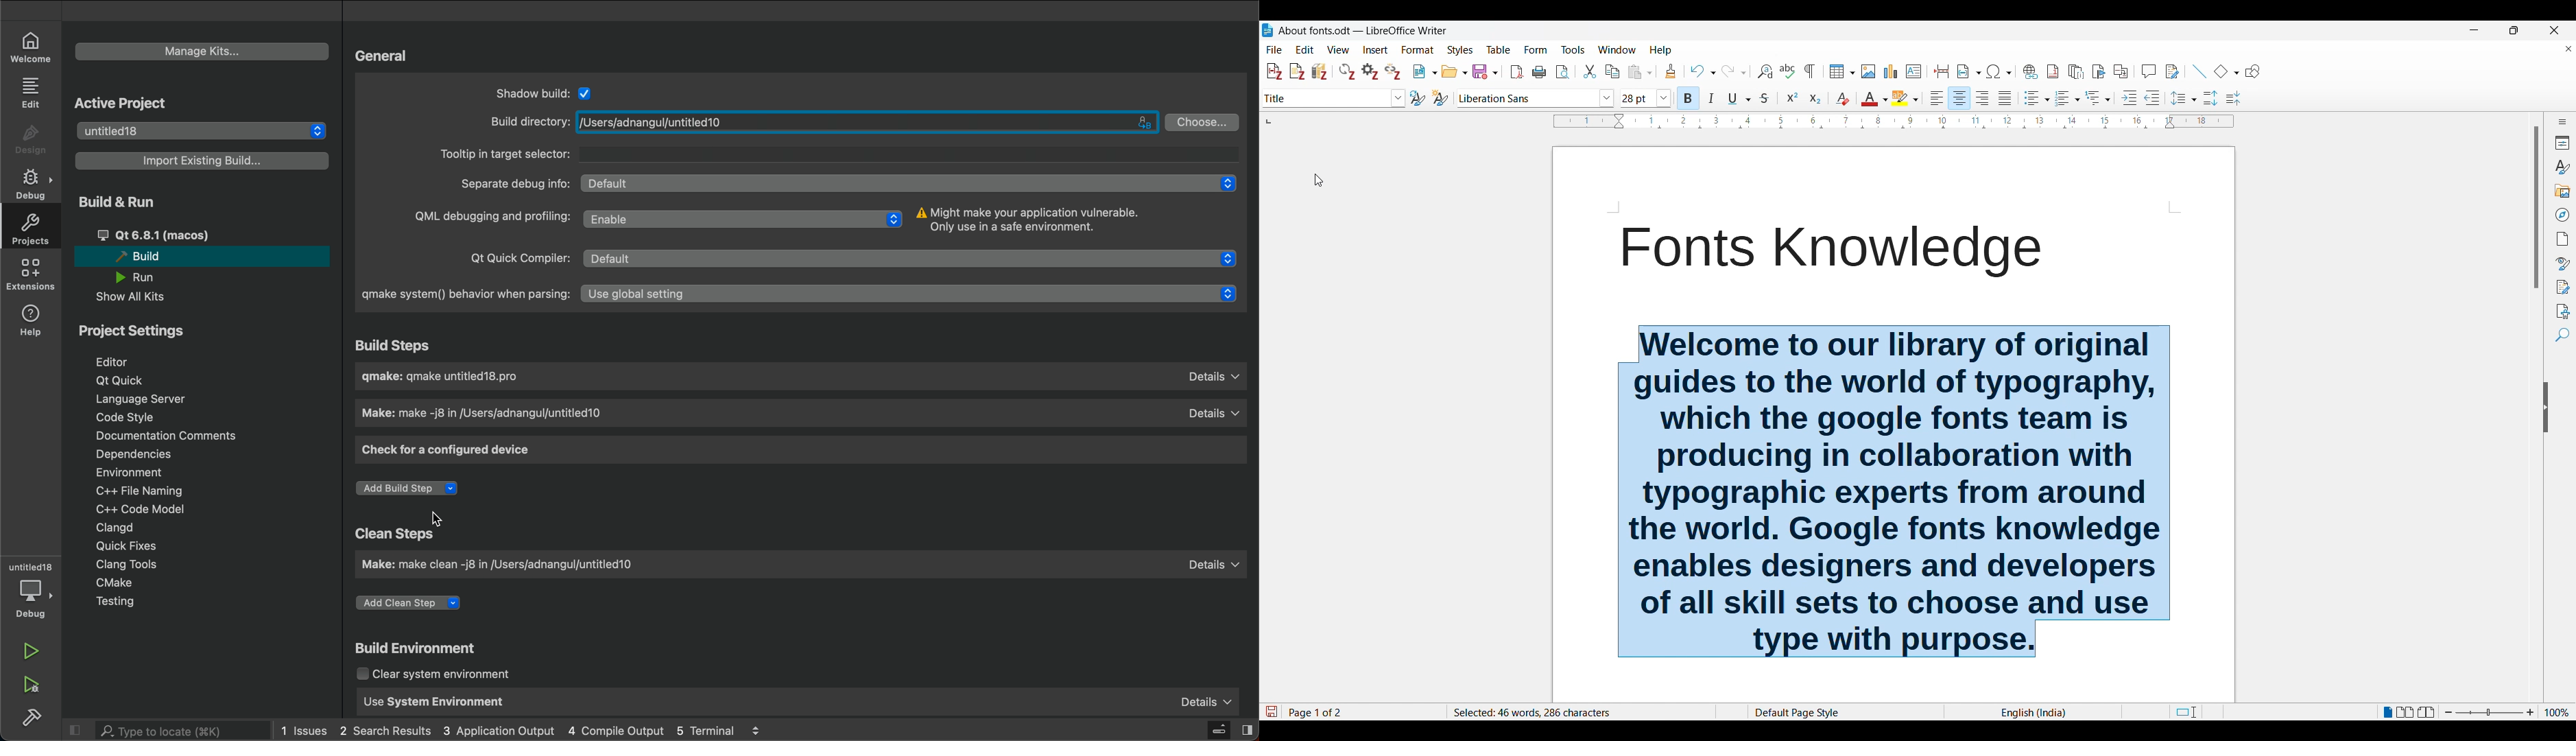 Image resolution: width=2576 pixels, height=756 pixels. What do you see at coordinates (2546, 408) in the screenshot?
I see `Hide sidebar` at bounding box center [2546, 408].